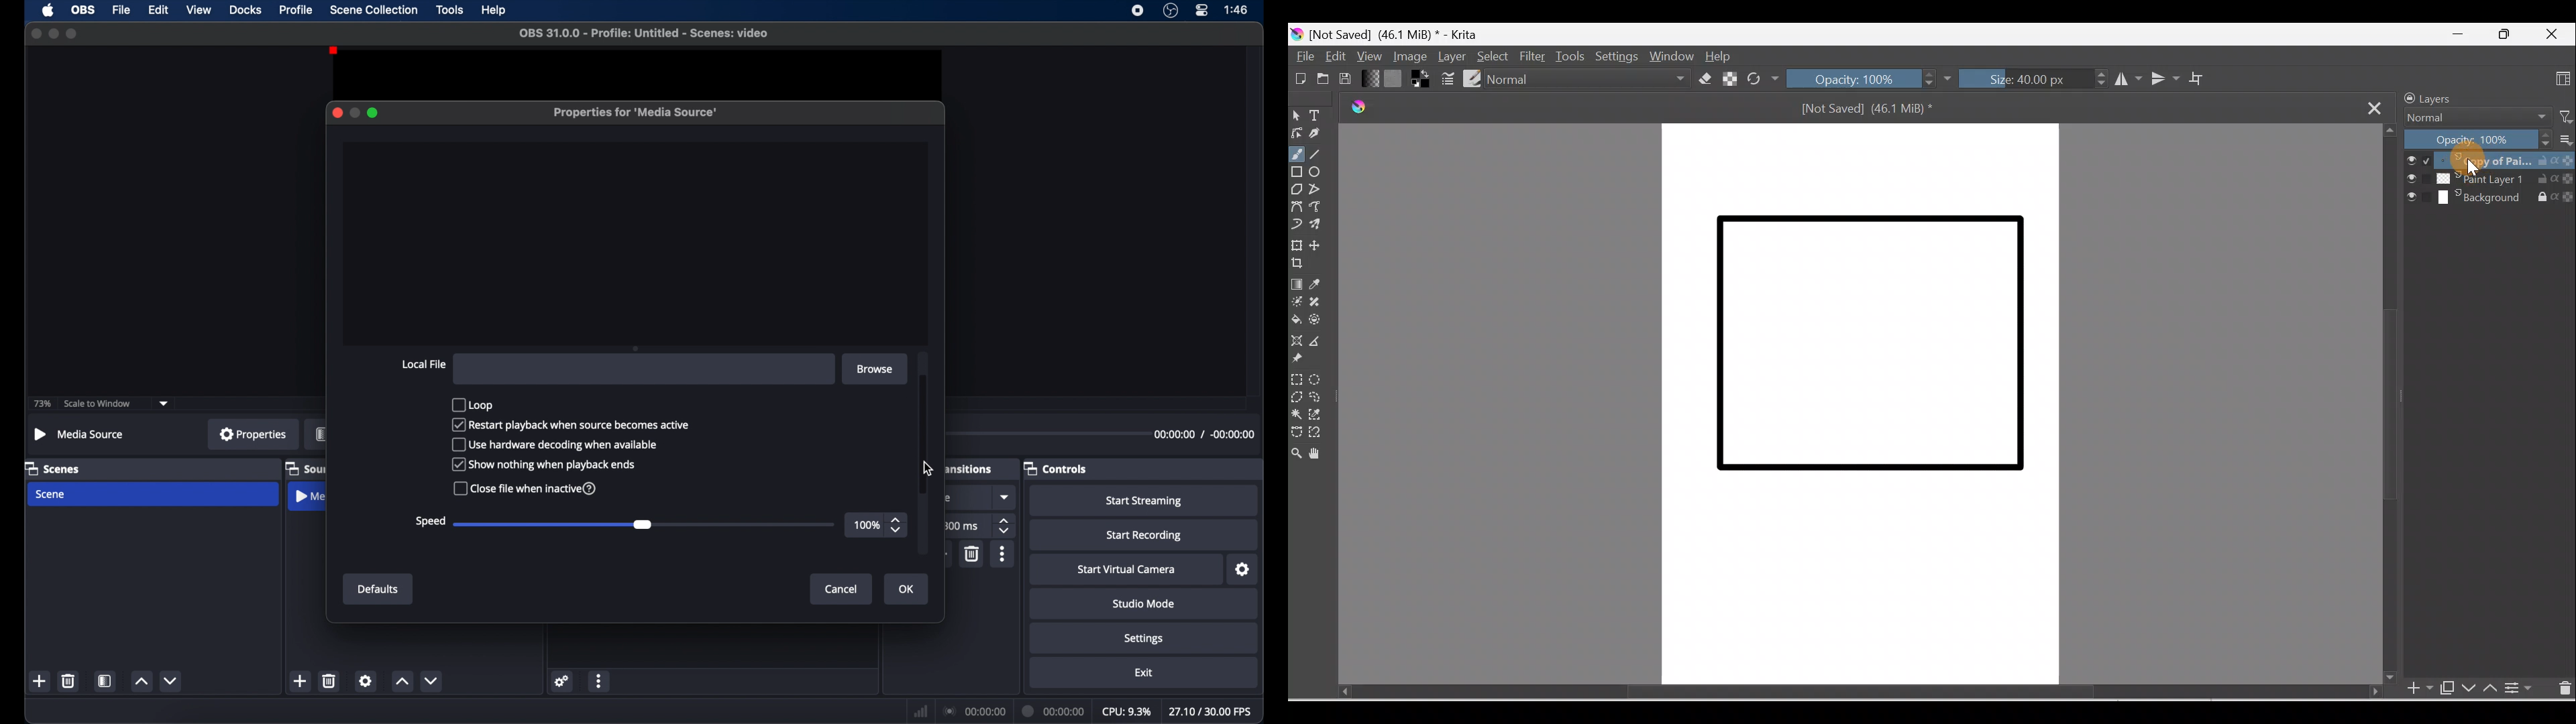  I want to click on control center, so click(1202, 10).